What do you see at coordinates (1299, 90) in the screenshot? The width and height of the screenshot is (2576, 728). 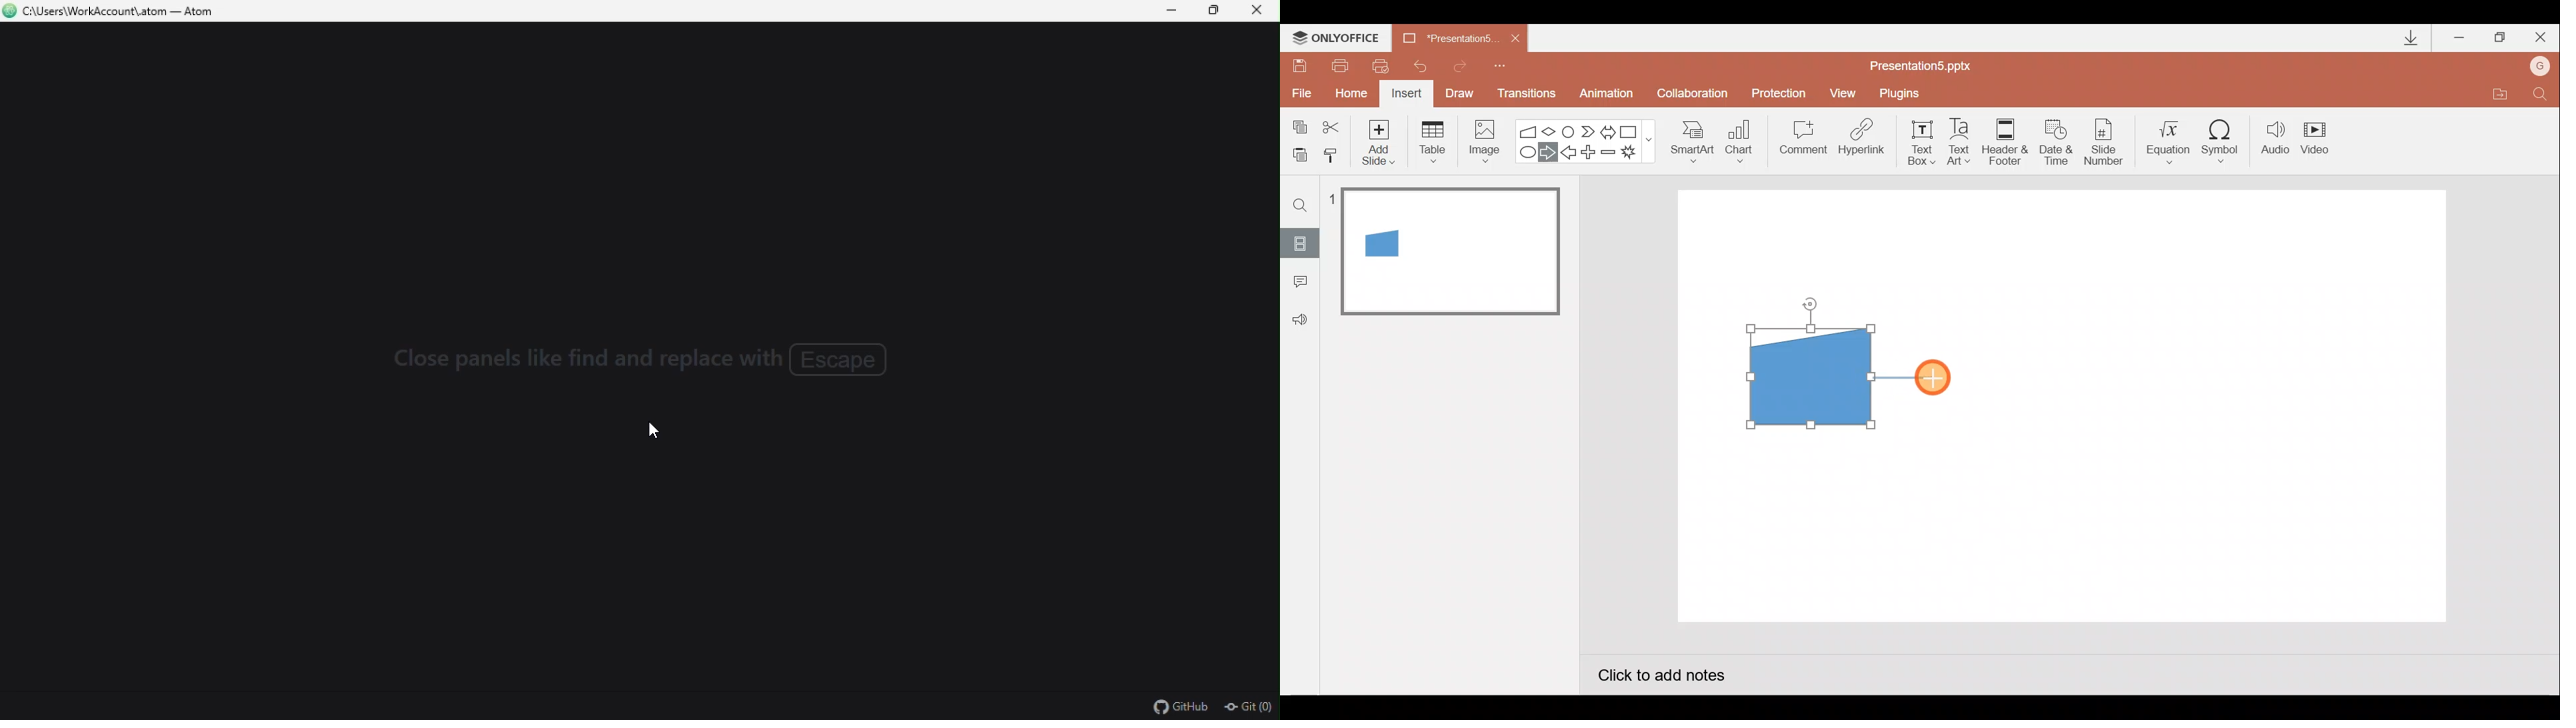 I see `File` at bounding box center [1299, 90].